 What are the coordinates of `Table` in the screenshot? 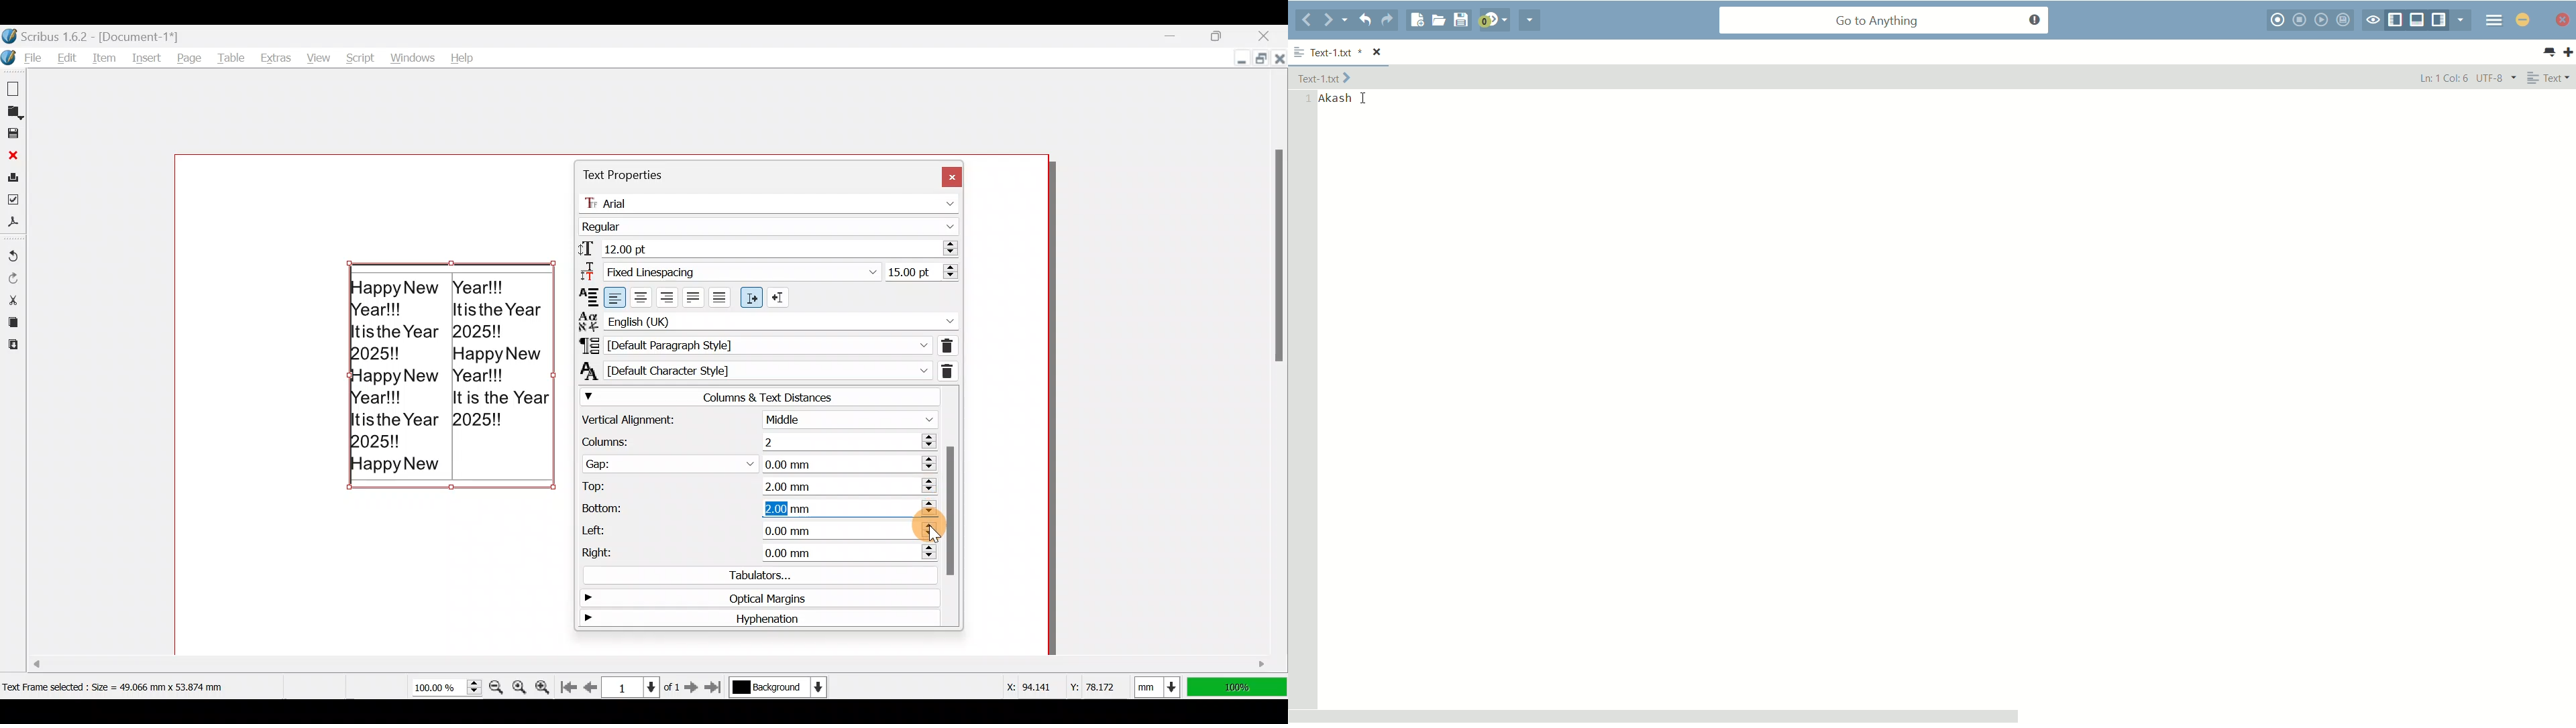 It's located at (232, 58).